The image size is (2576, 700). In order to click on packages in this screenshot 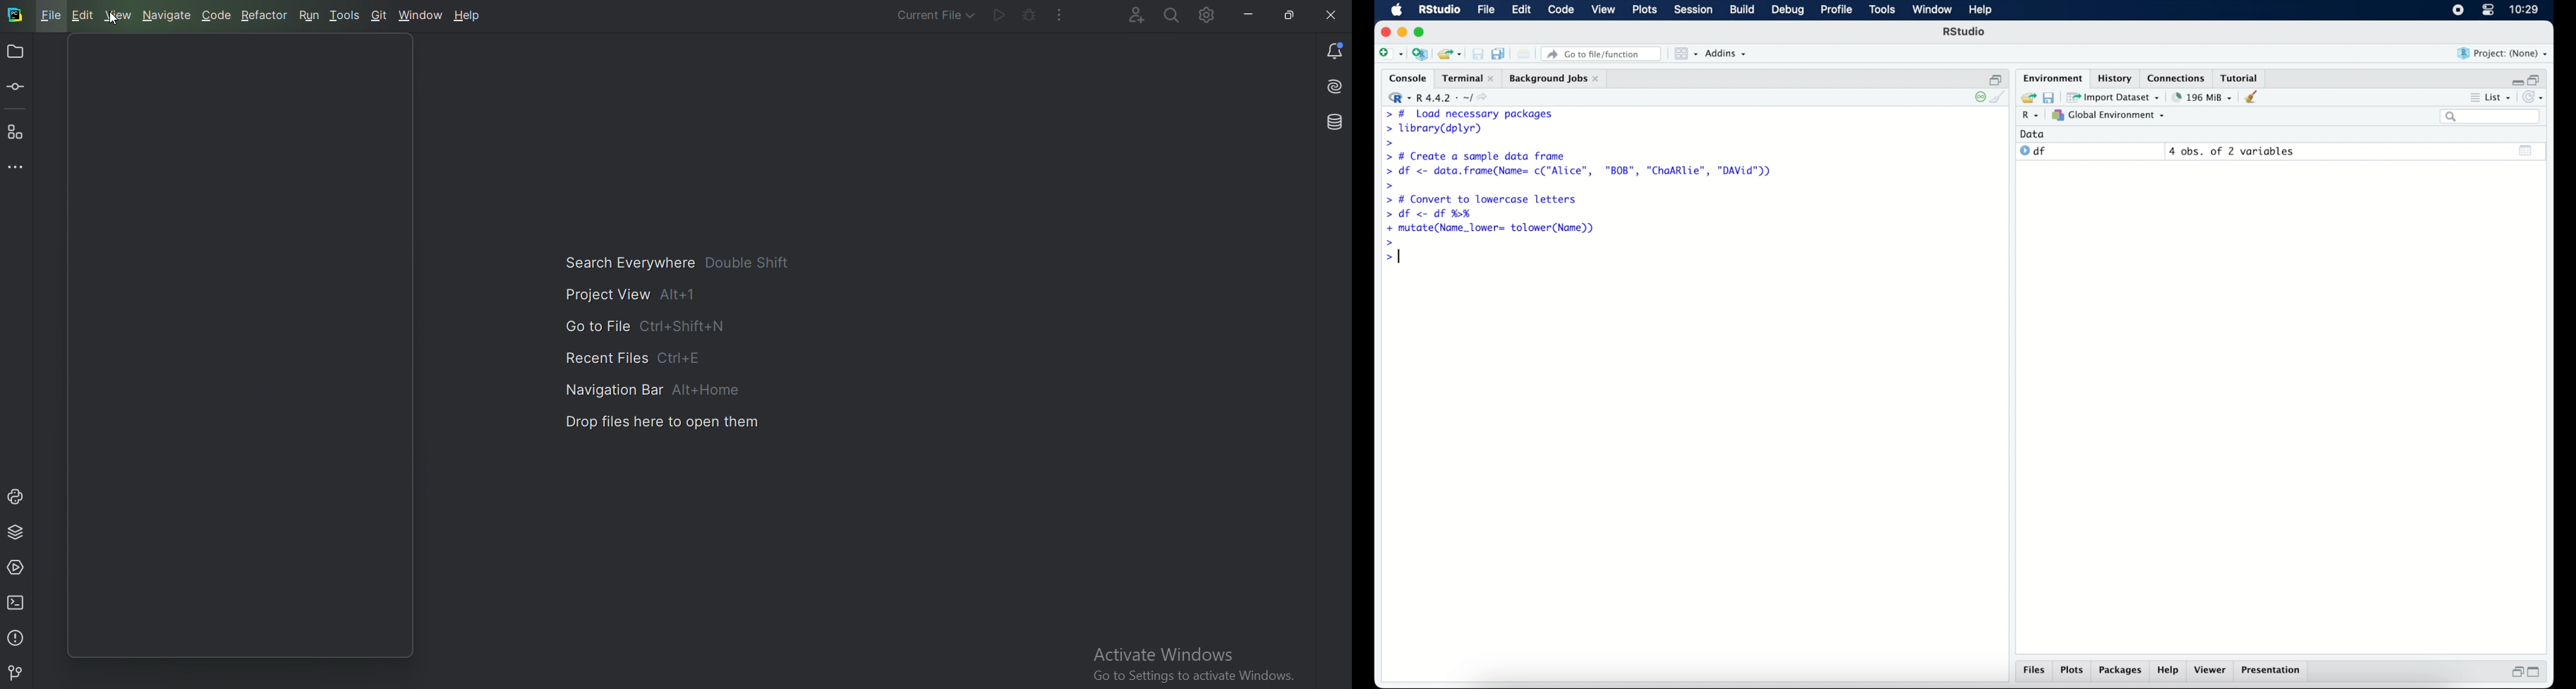, I will do `click(2121, 672)`.